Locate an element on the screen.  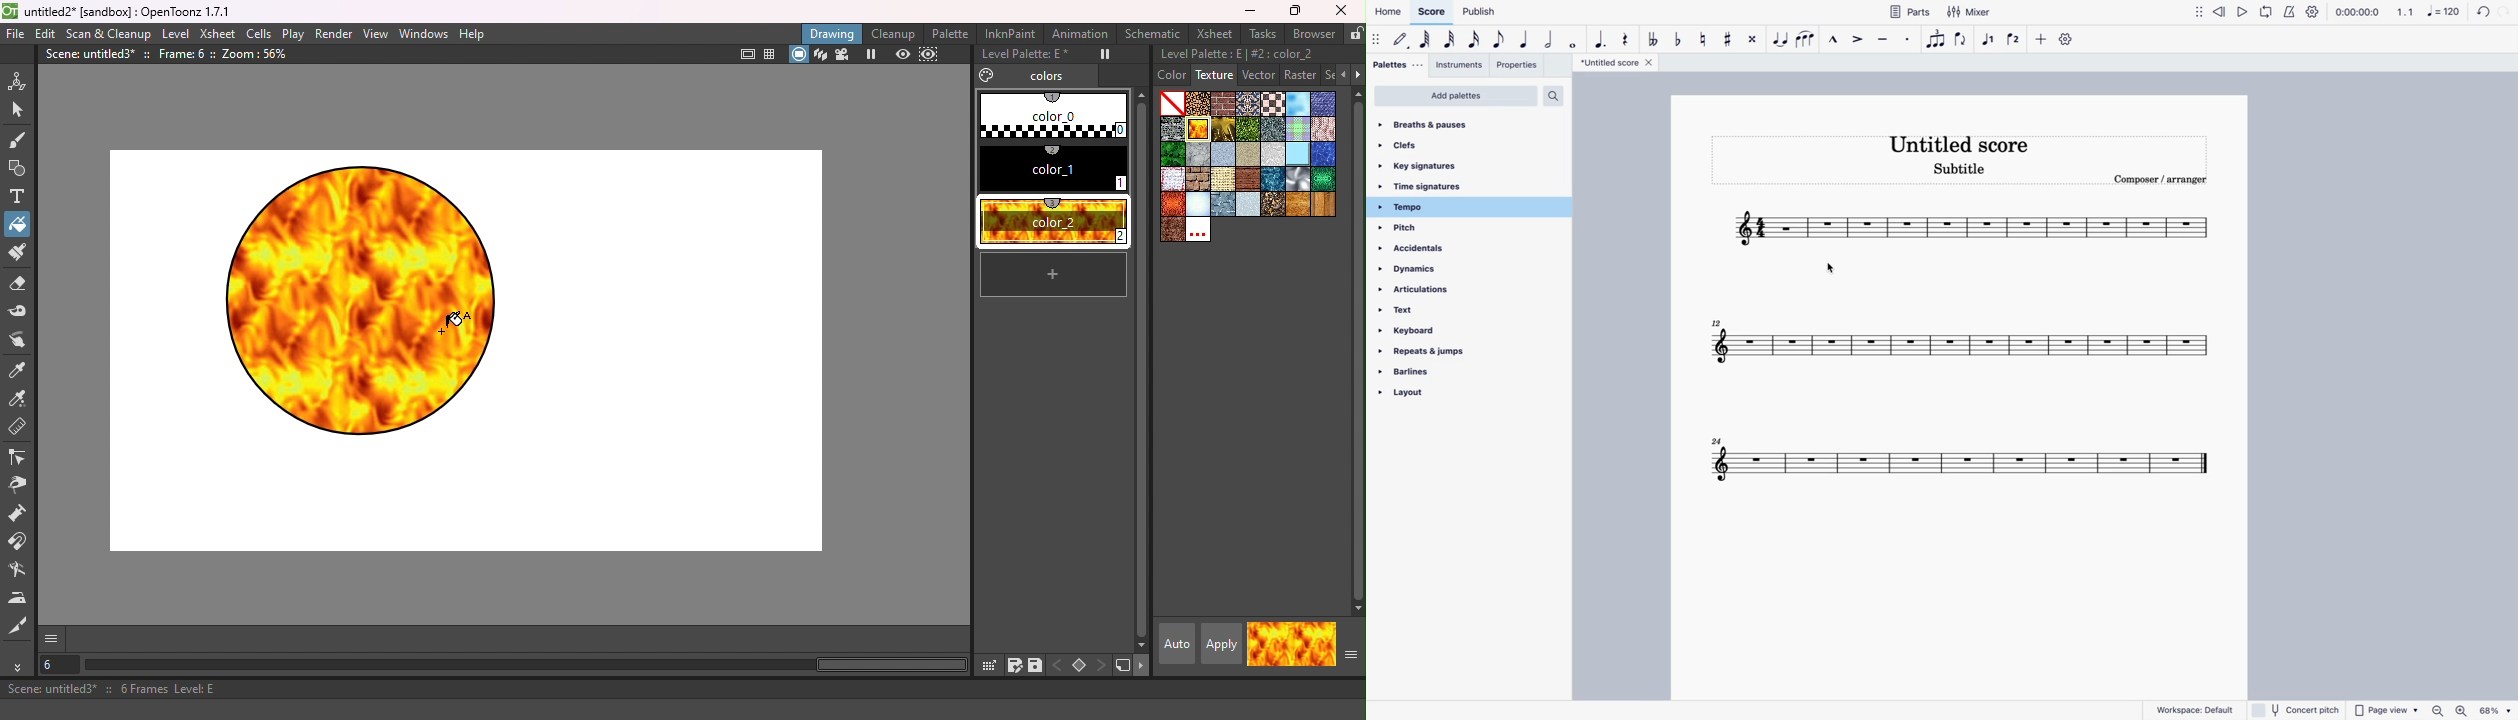
Style picker tool is located at coordinates (23, 371).